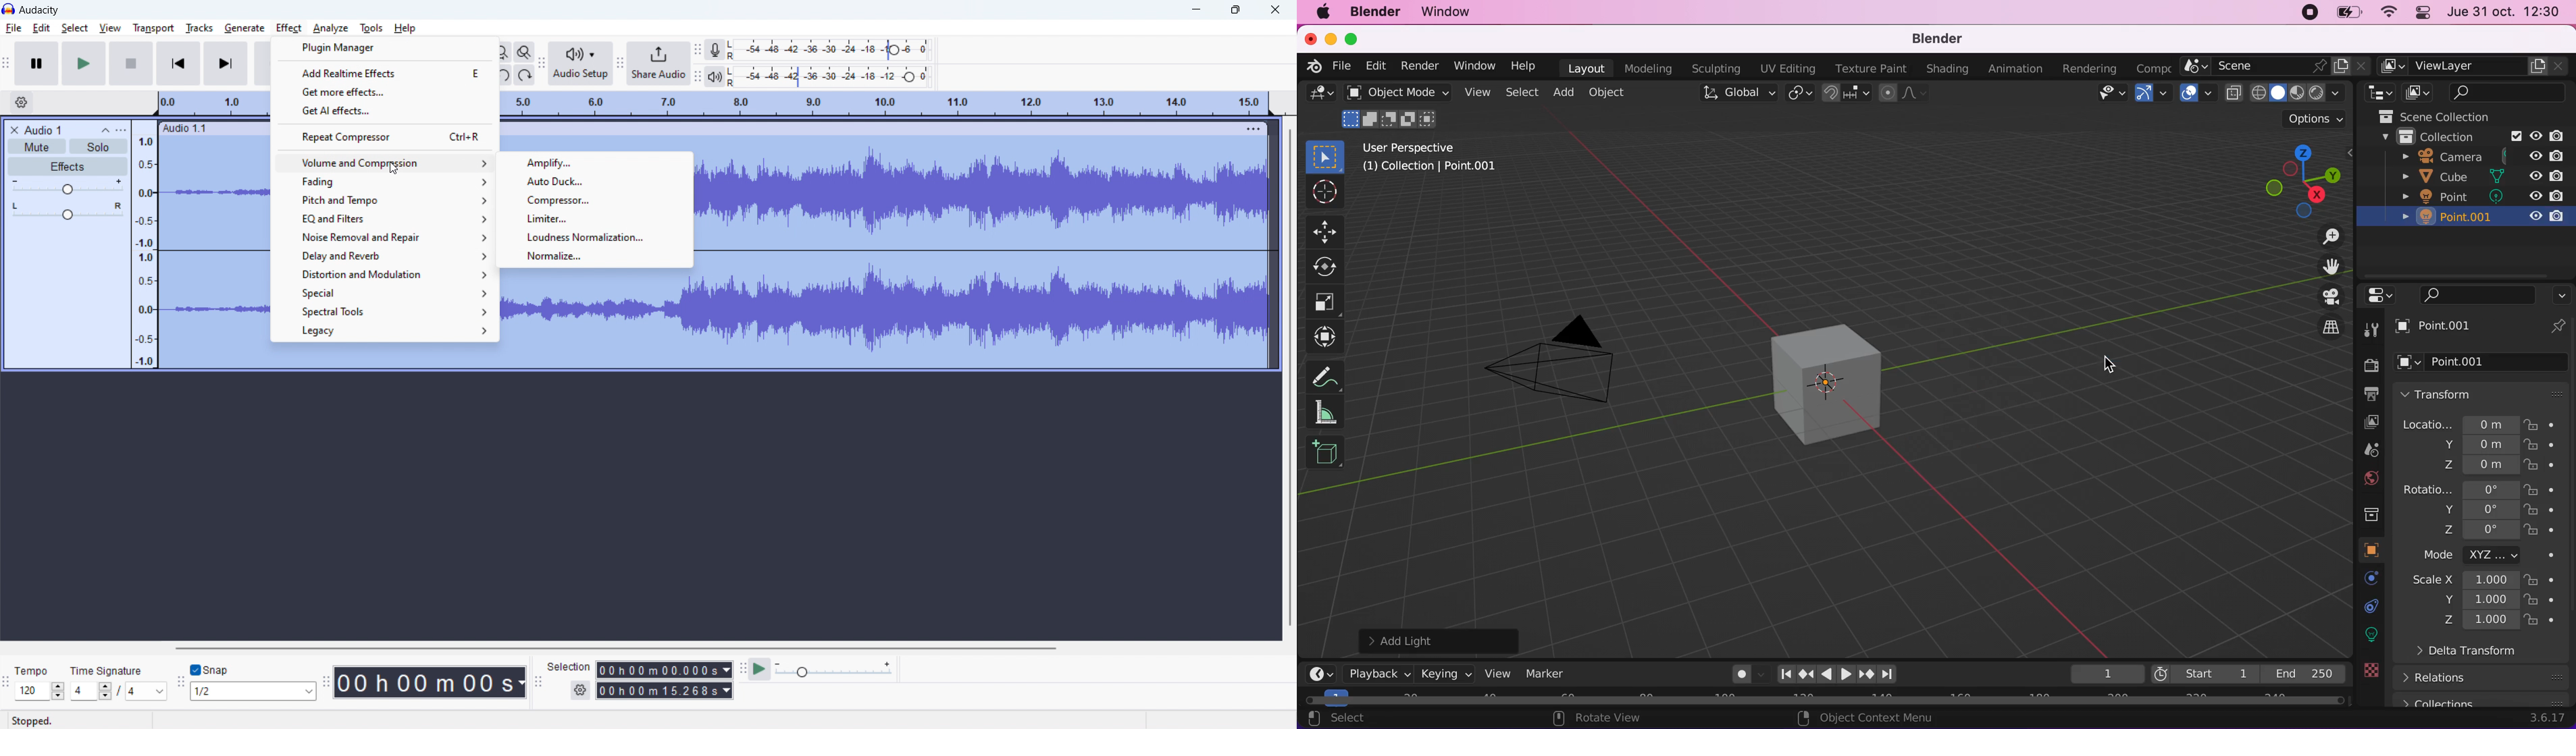  I want to click on shading, so click(1950, 68).